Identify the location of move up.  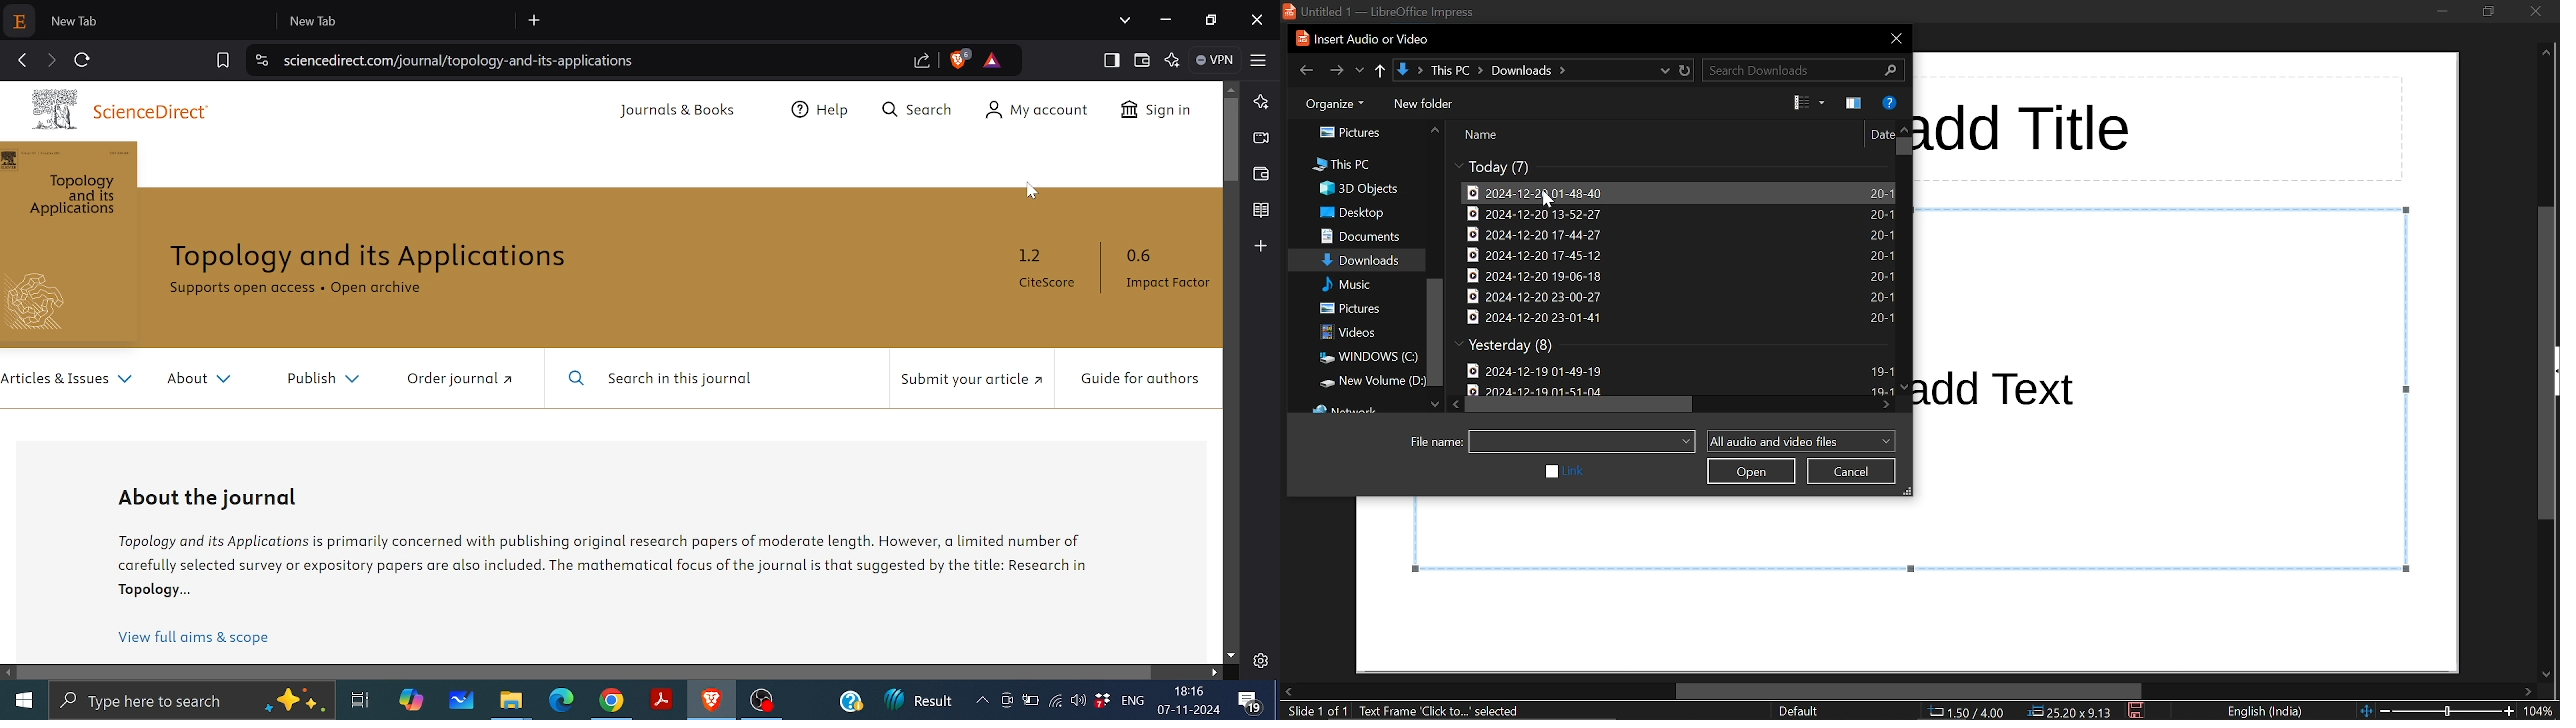
(1904, 128).